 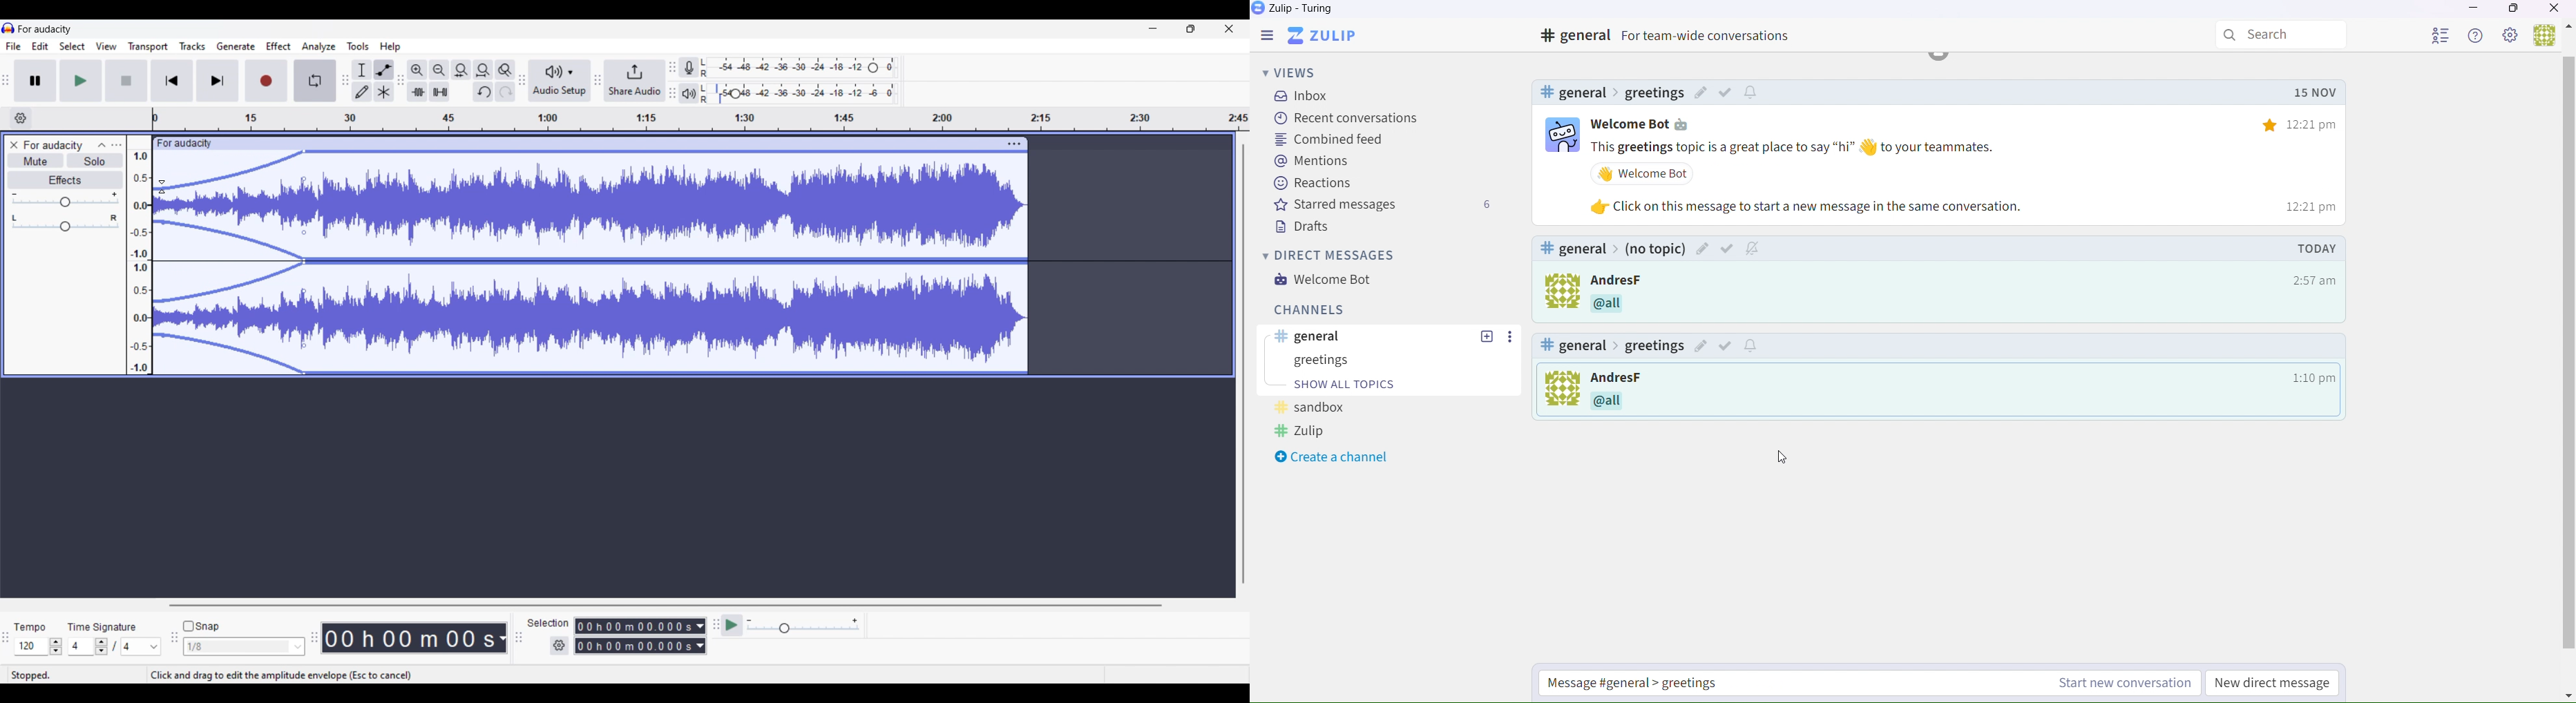 What do you see at coordinates (148, 47) in the screenshot?
I see `Transport` at bounding box center [148, 47].